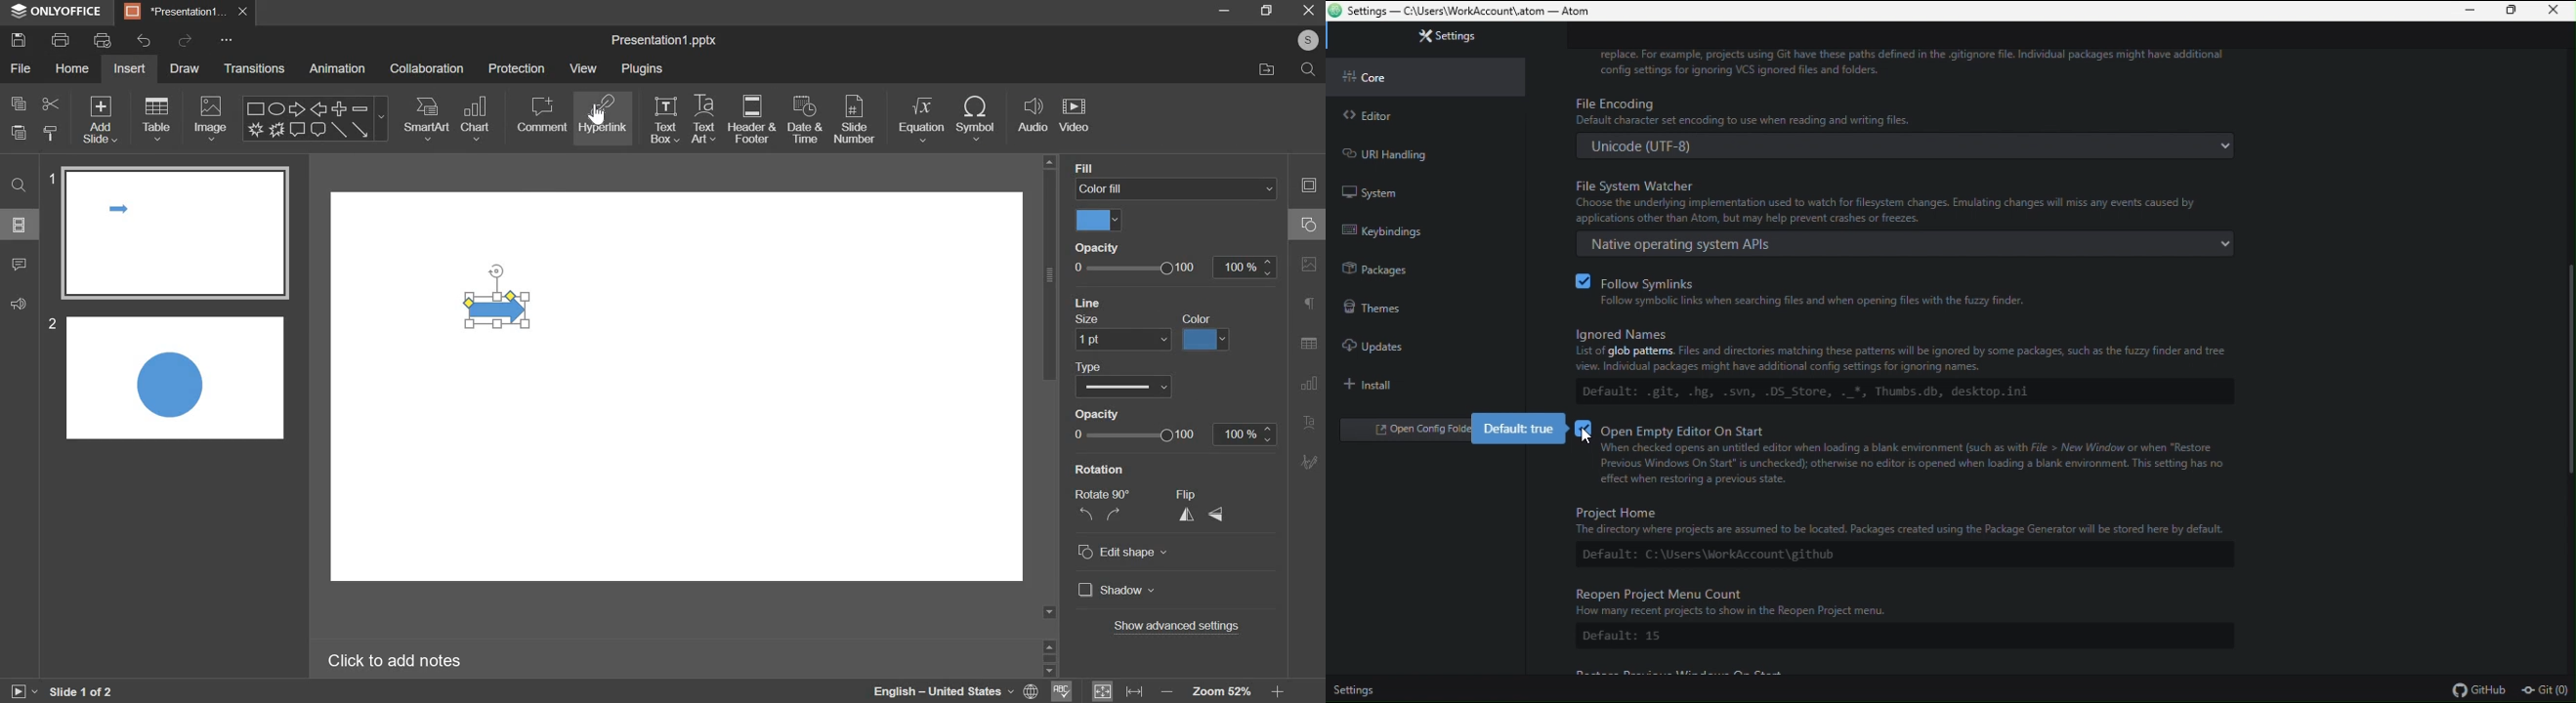  I want to click on checkbox, so click(1583, 427).